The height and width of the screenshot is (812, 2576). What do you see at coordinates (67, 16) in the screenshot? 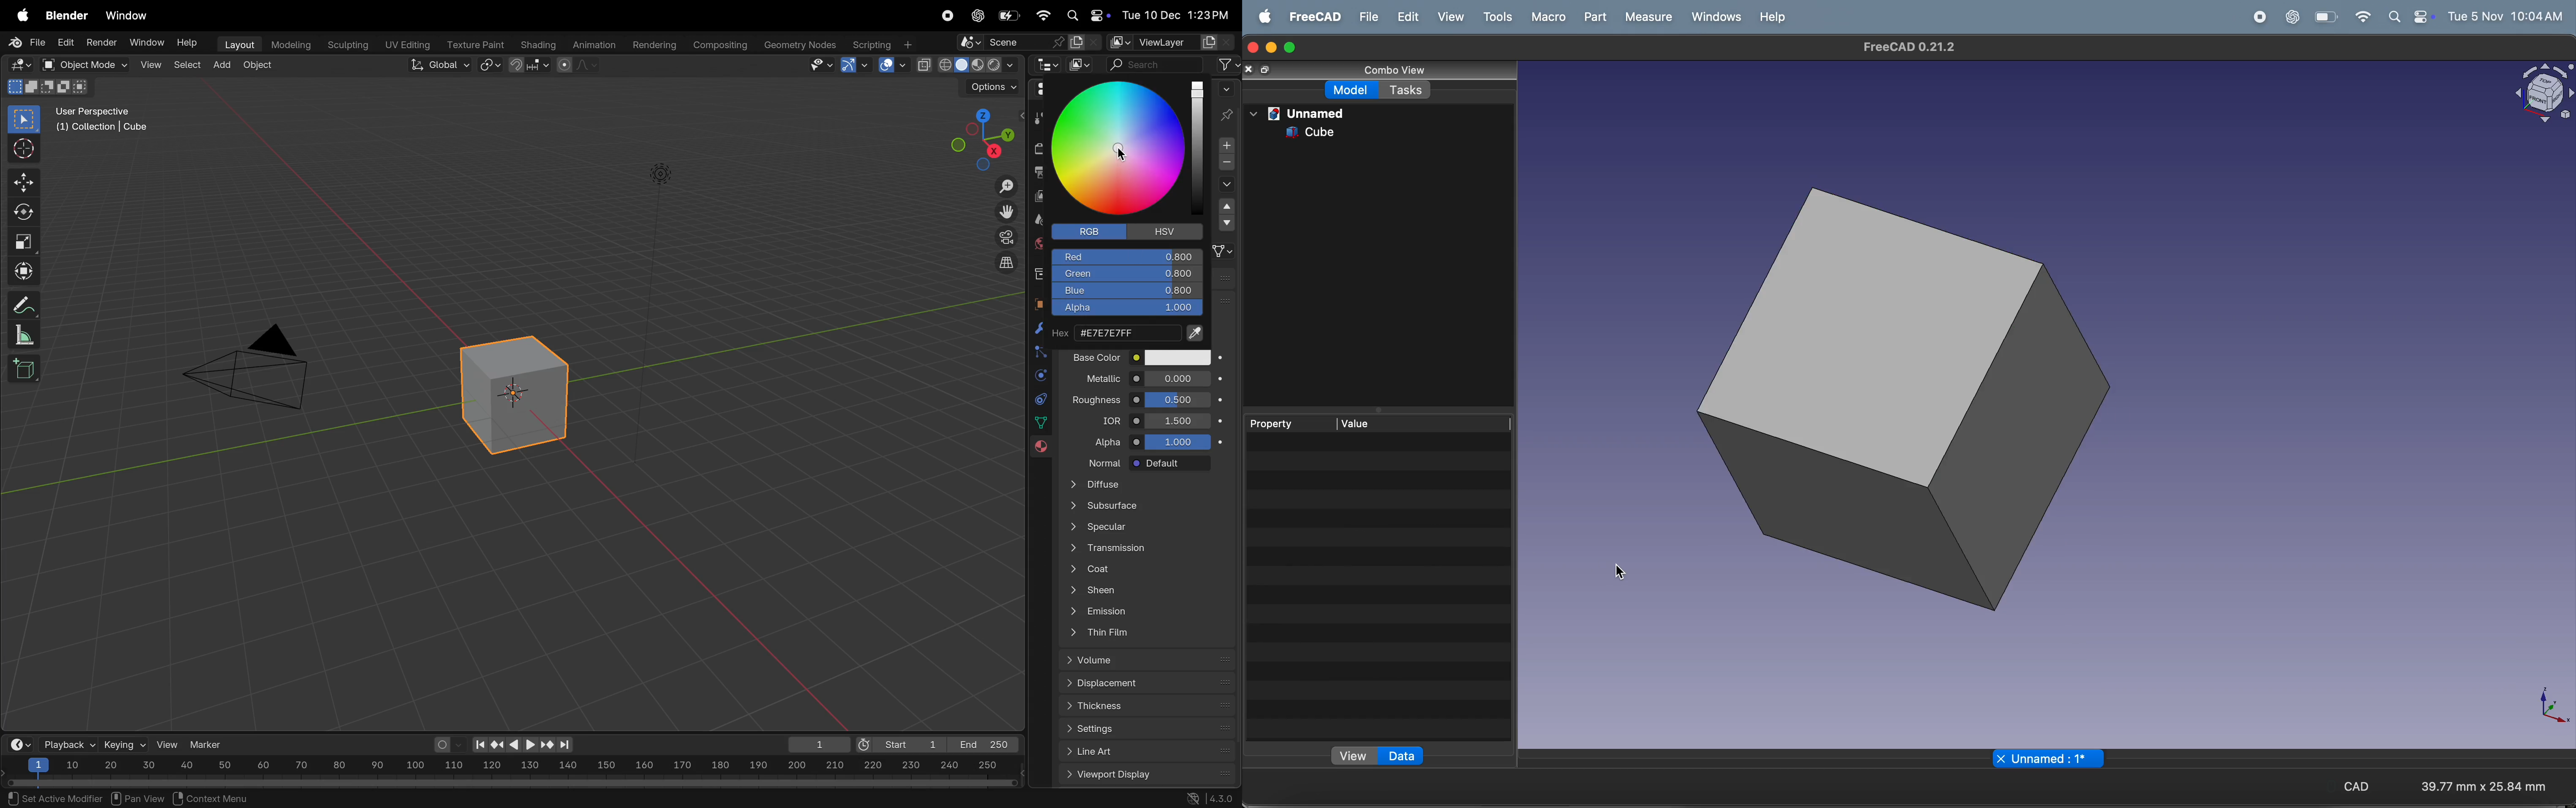
I see `blender` at bounding box center [67, 16].